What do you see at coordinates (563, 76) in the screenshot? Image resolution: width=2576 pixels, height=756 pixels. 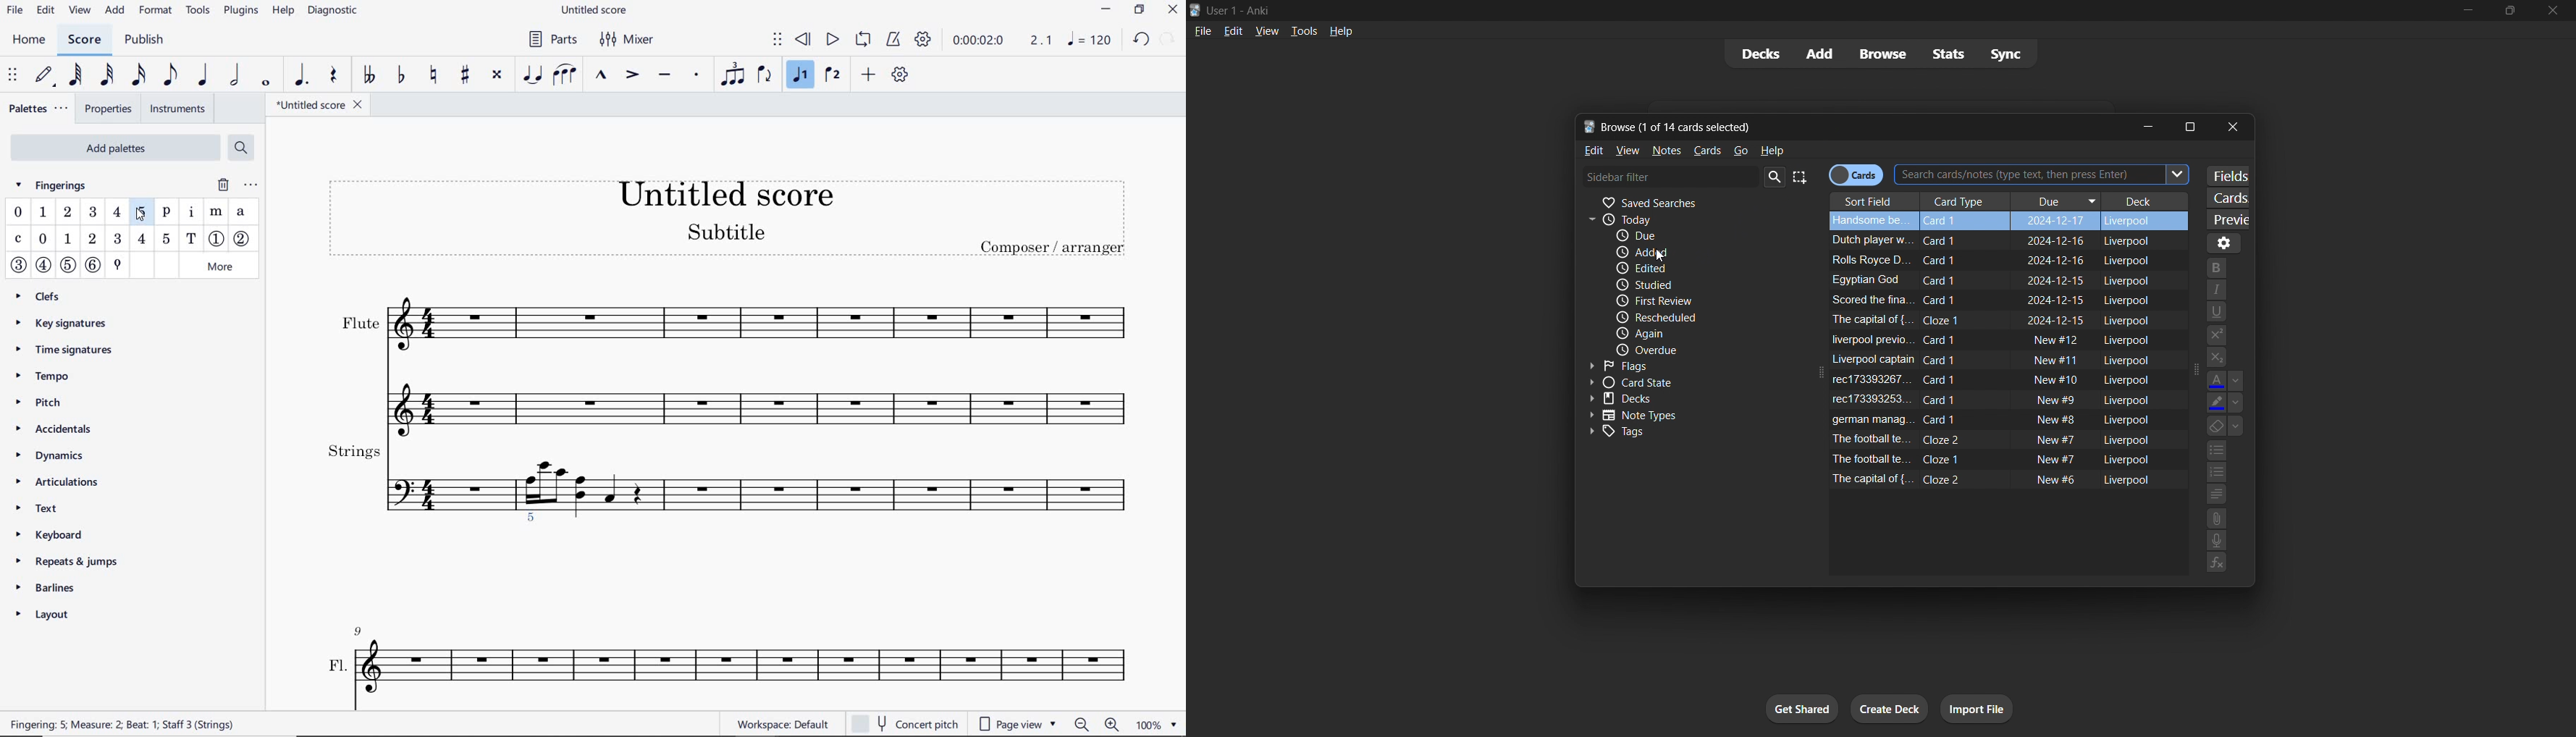 I see `slur` at bounding box center [563, 76].